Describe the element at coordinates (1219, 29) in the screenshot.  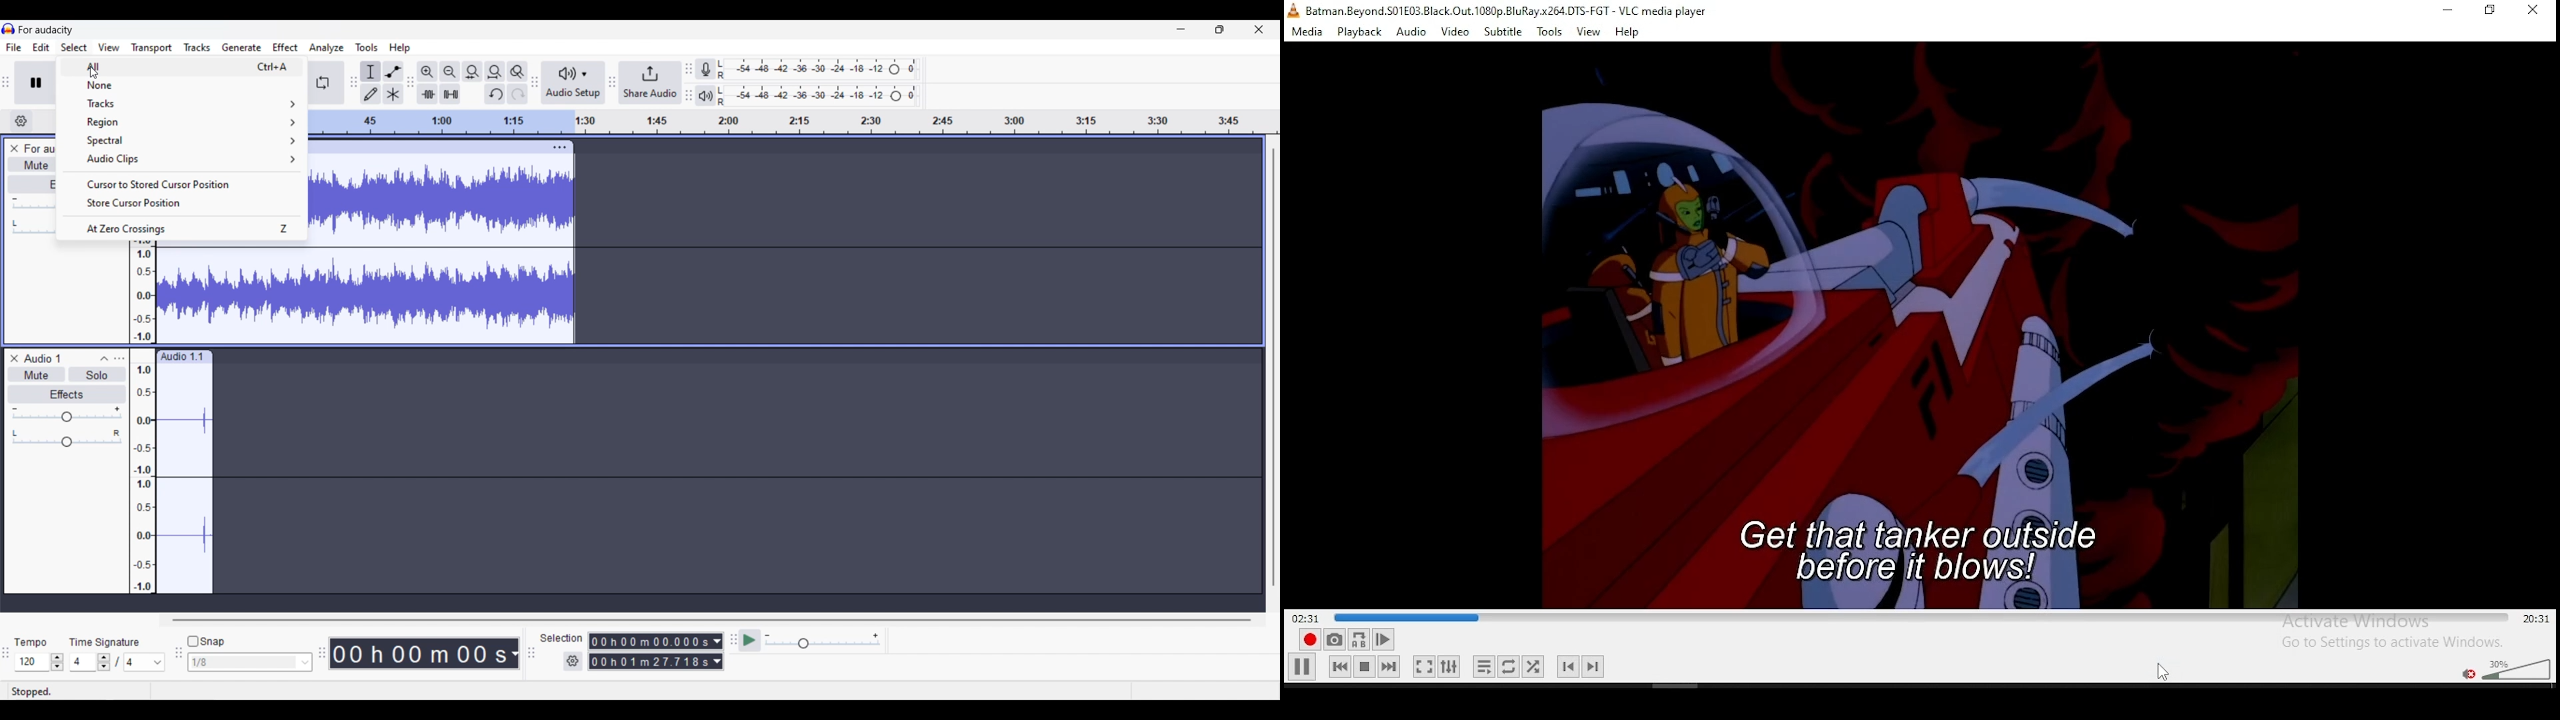
I see `Show interface in smaller tab` at that location.